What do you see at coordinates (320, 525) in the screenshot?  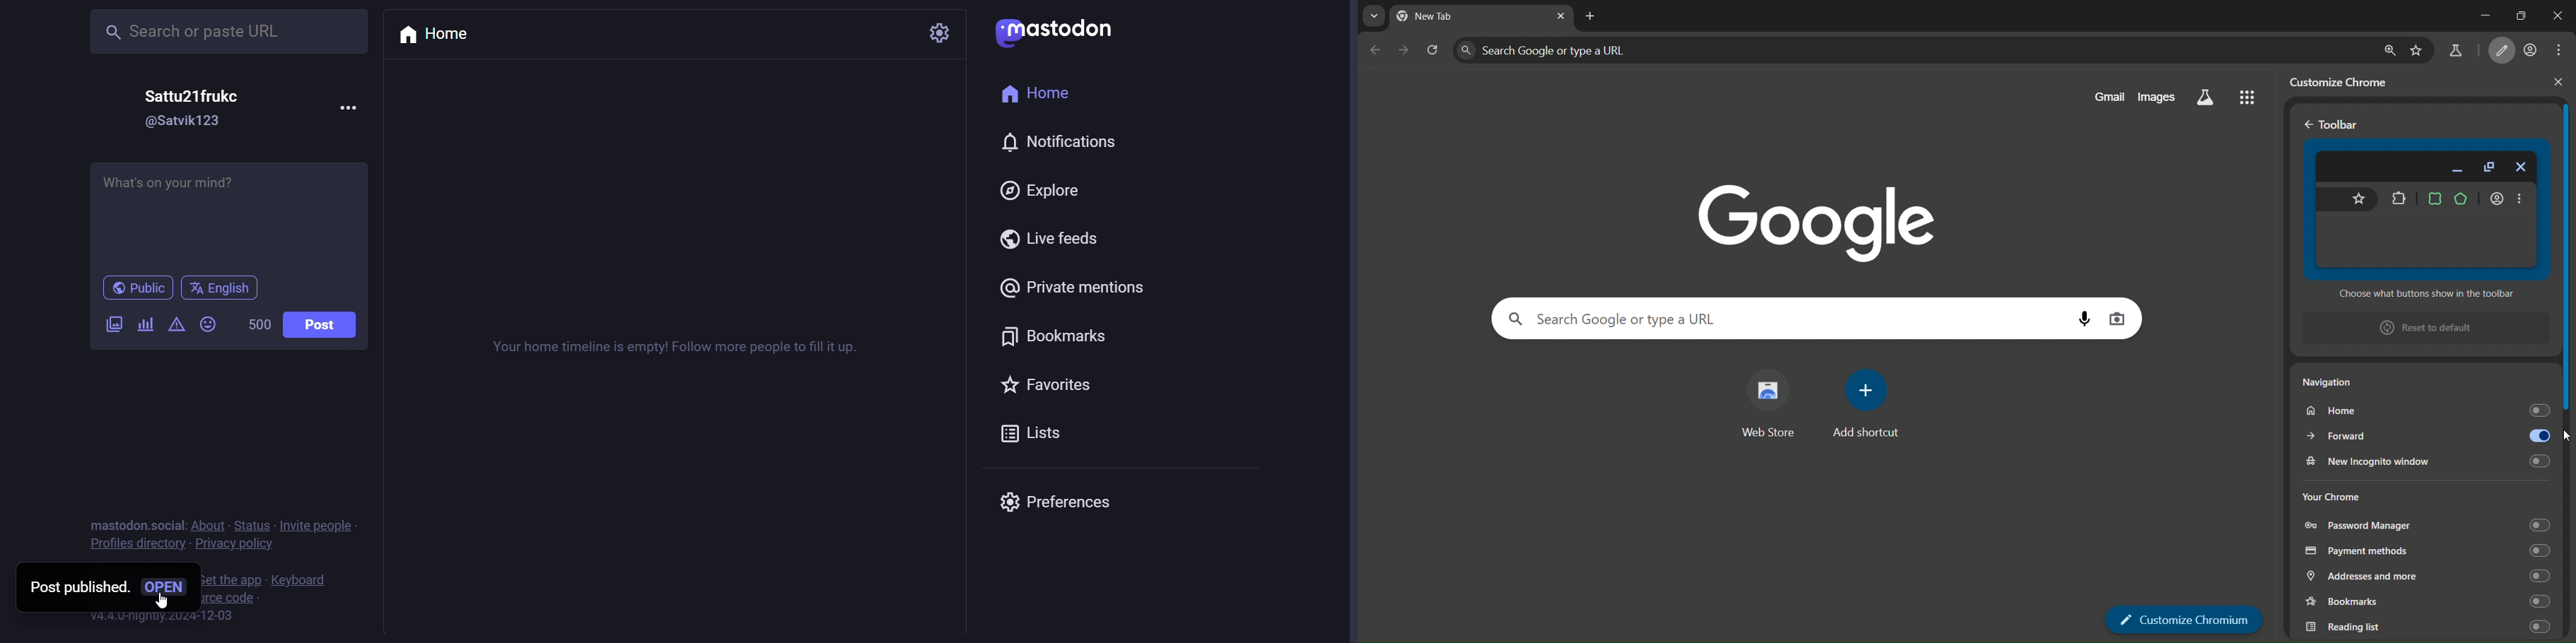 I see `invite people` at bounding box center [320, 525].